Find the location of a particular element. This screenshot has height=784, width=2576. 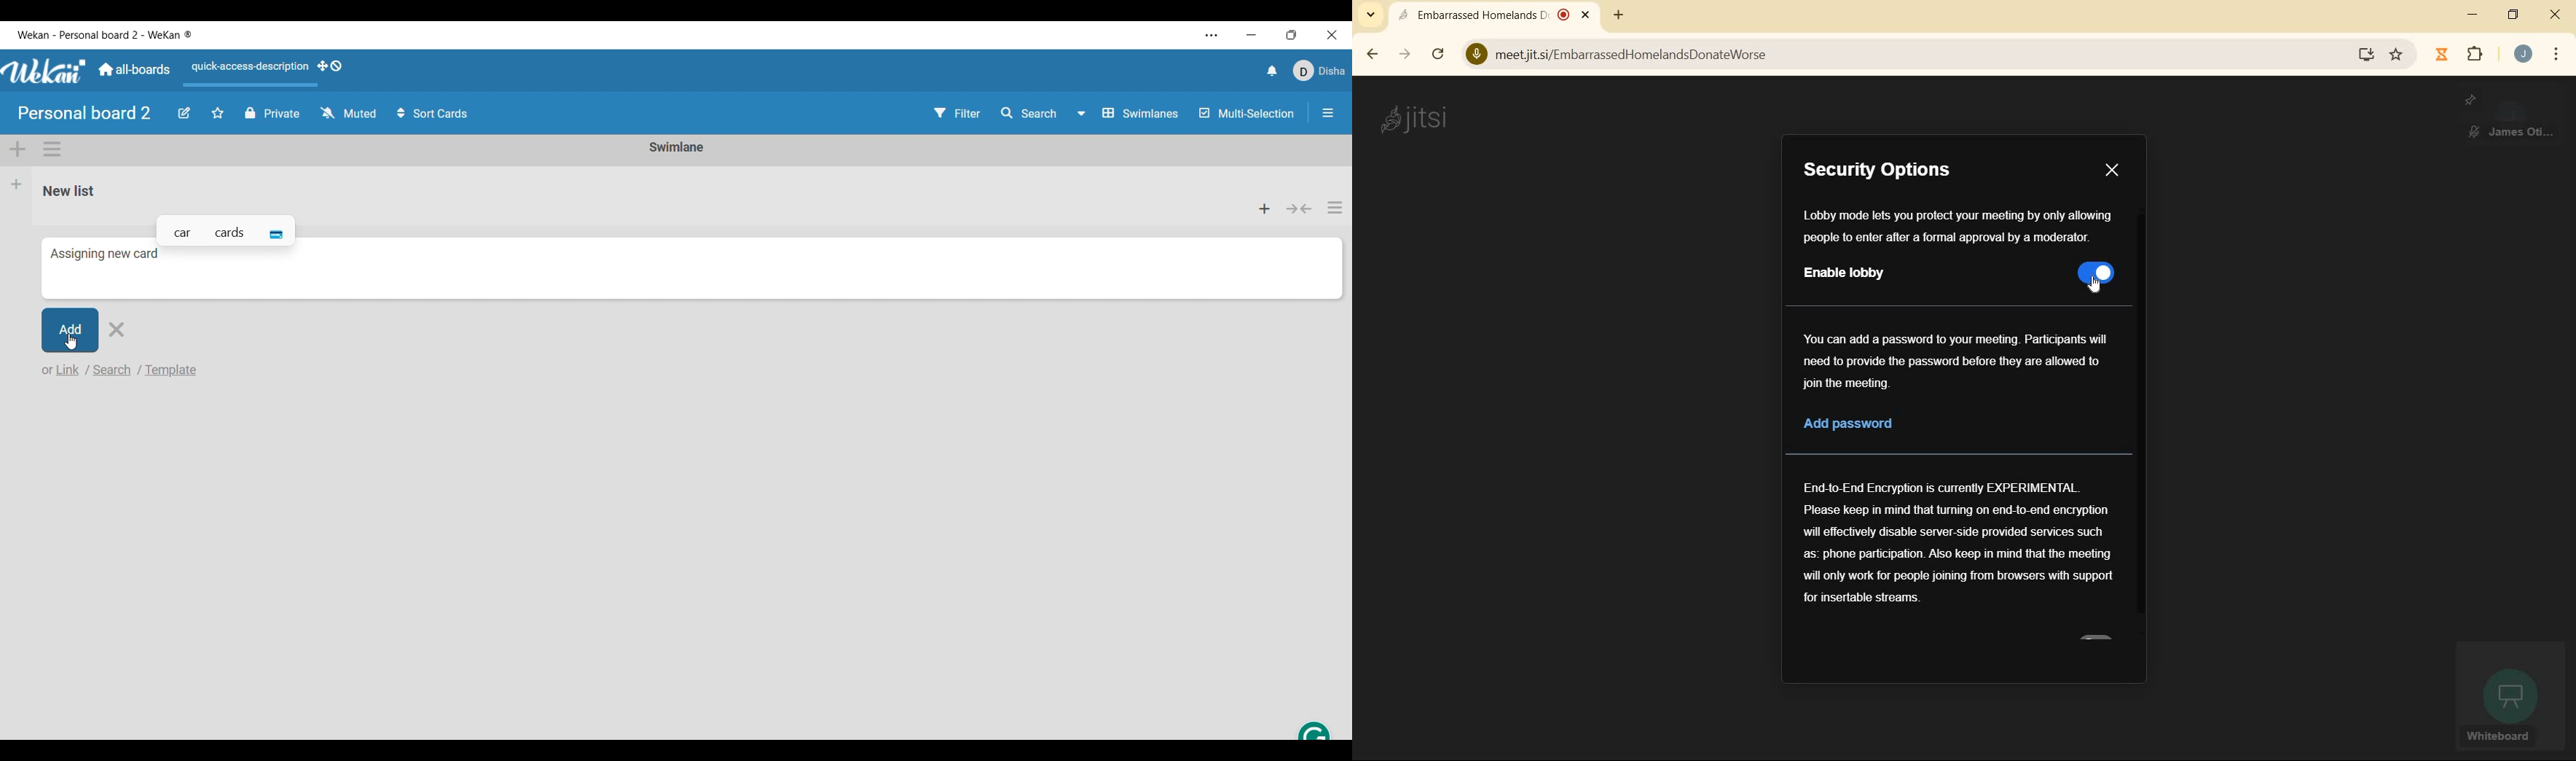

List actions is located at coordinates (1335, 207).